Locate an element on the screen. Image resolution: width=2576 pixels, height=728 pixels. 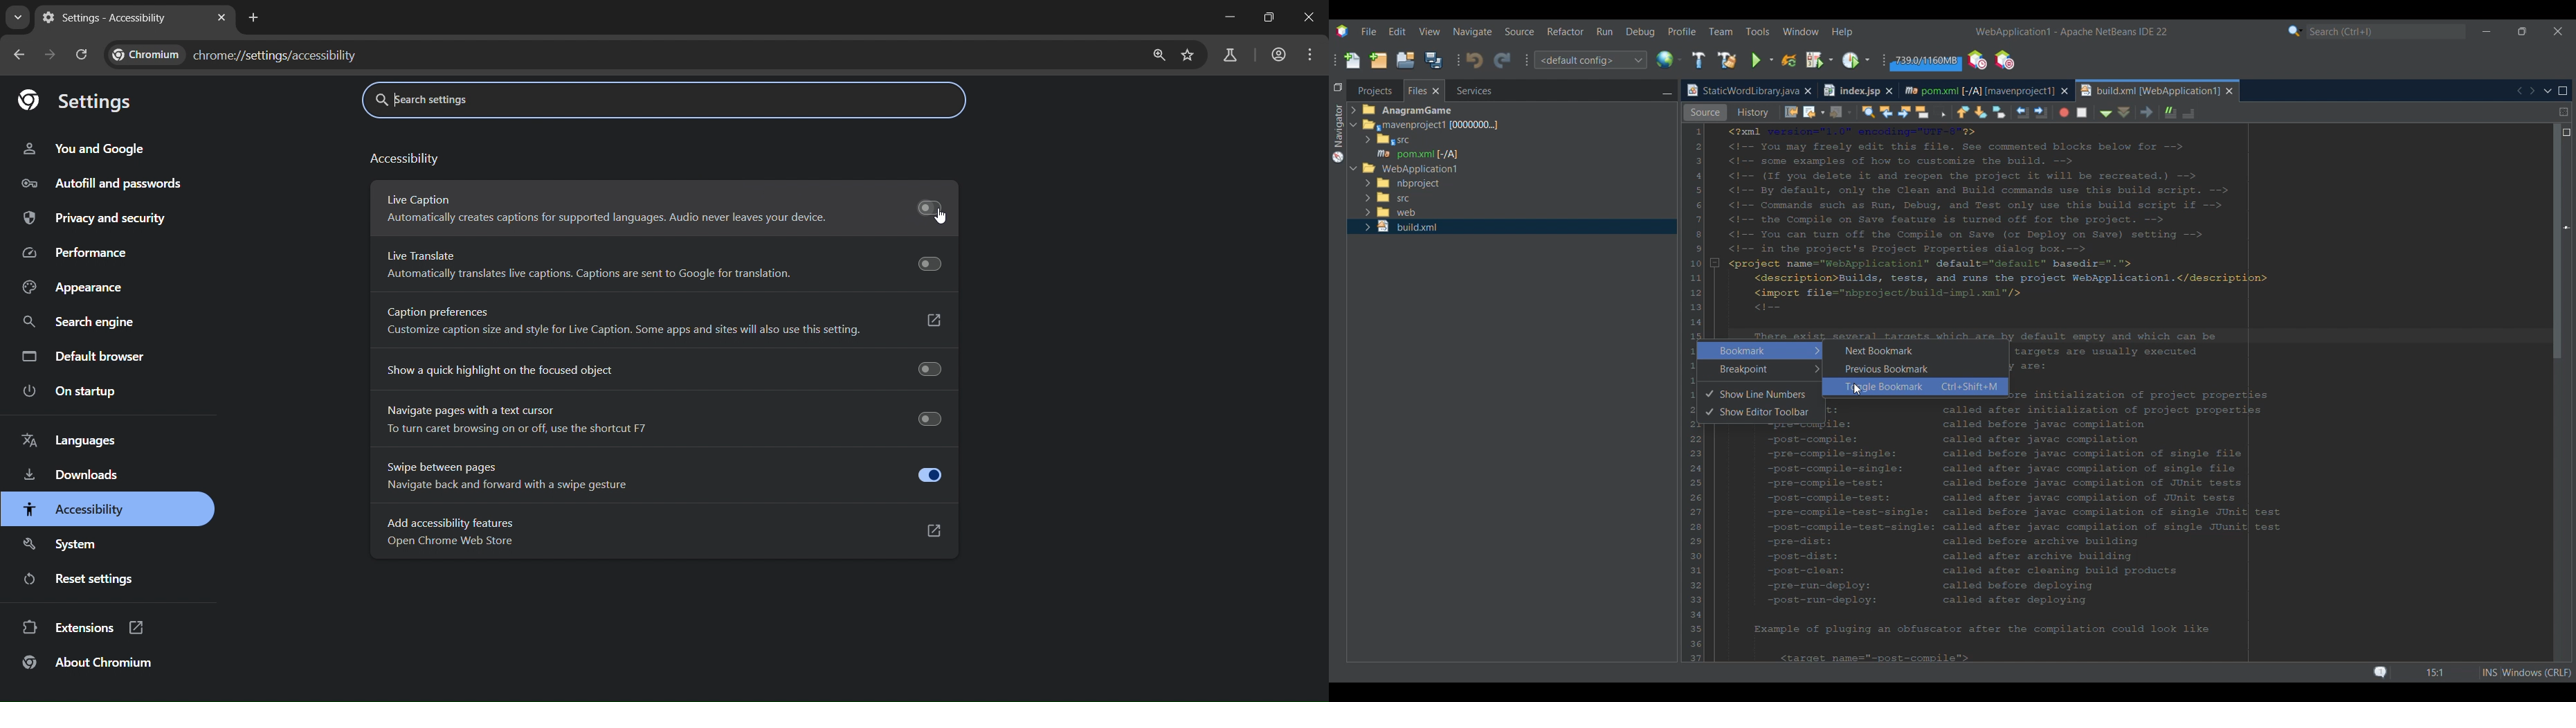
Status bar details changed is located at coordinates (2456, 673).